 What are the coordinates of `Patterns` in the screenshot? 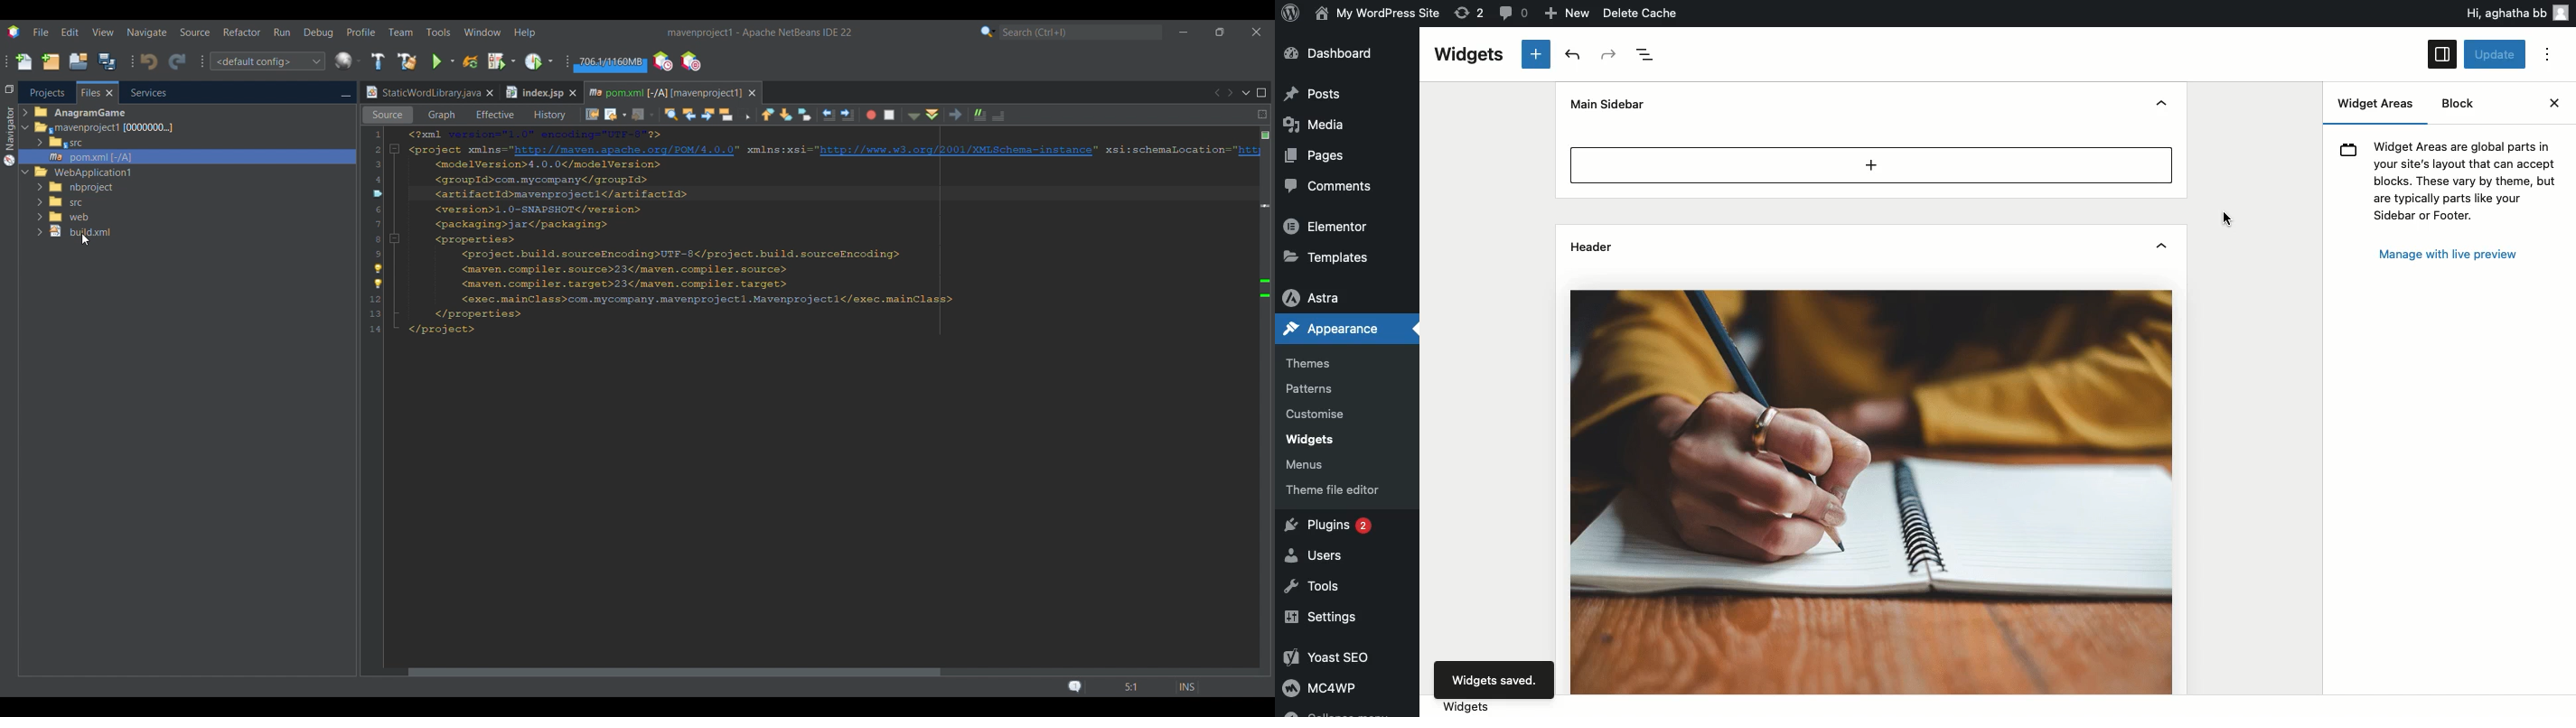 It's located at (1312, 388).